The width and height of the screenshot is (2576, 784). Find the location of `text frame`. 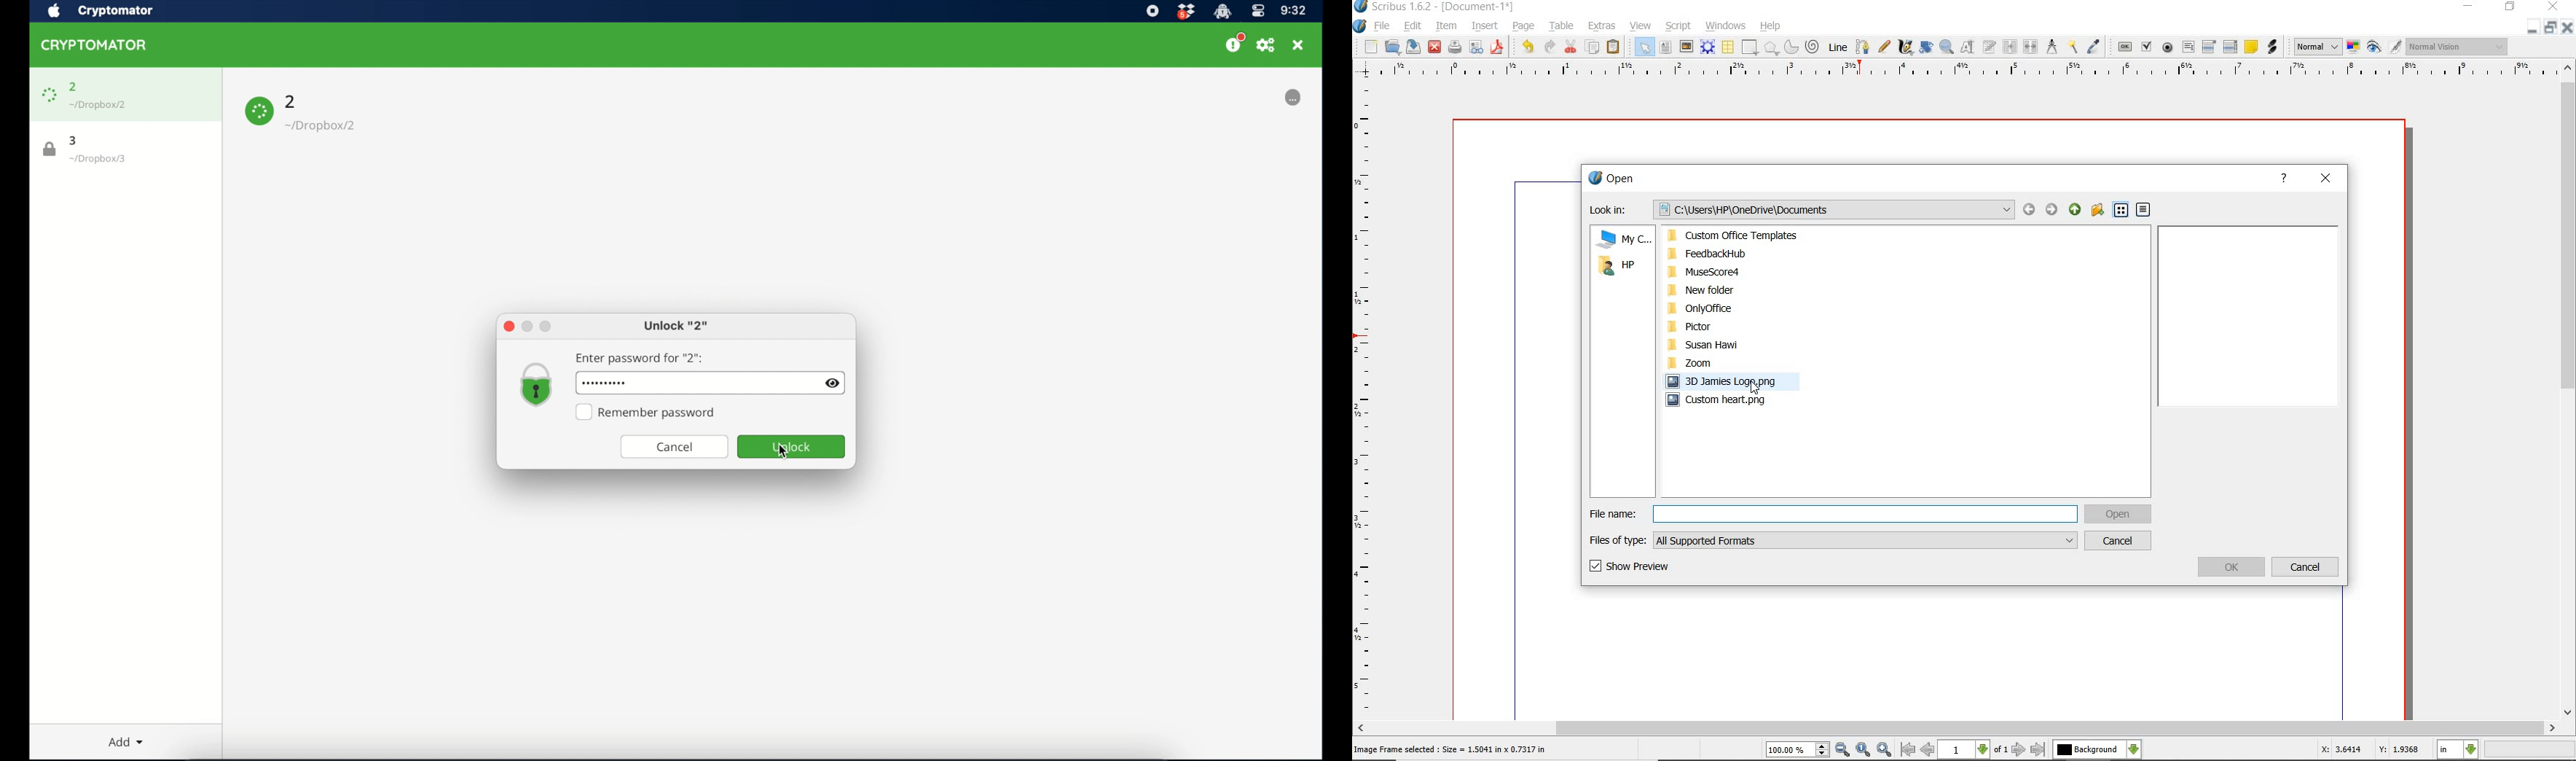

text frame is located at coordinates (1666, 49).